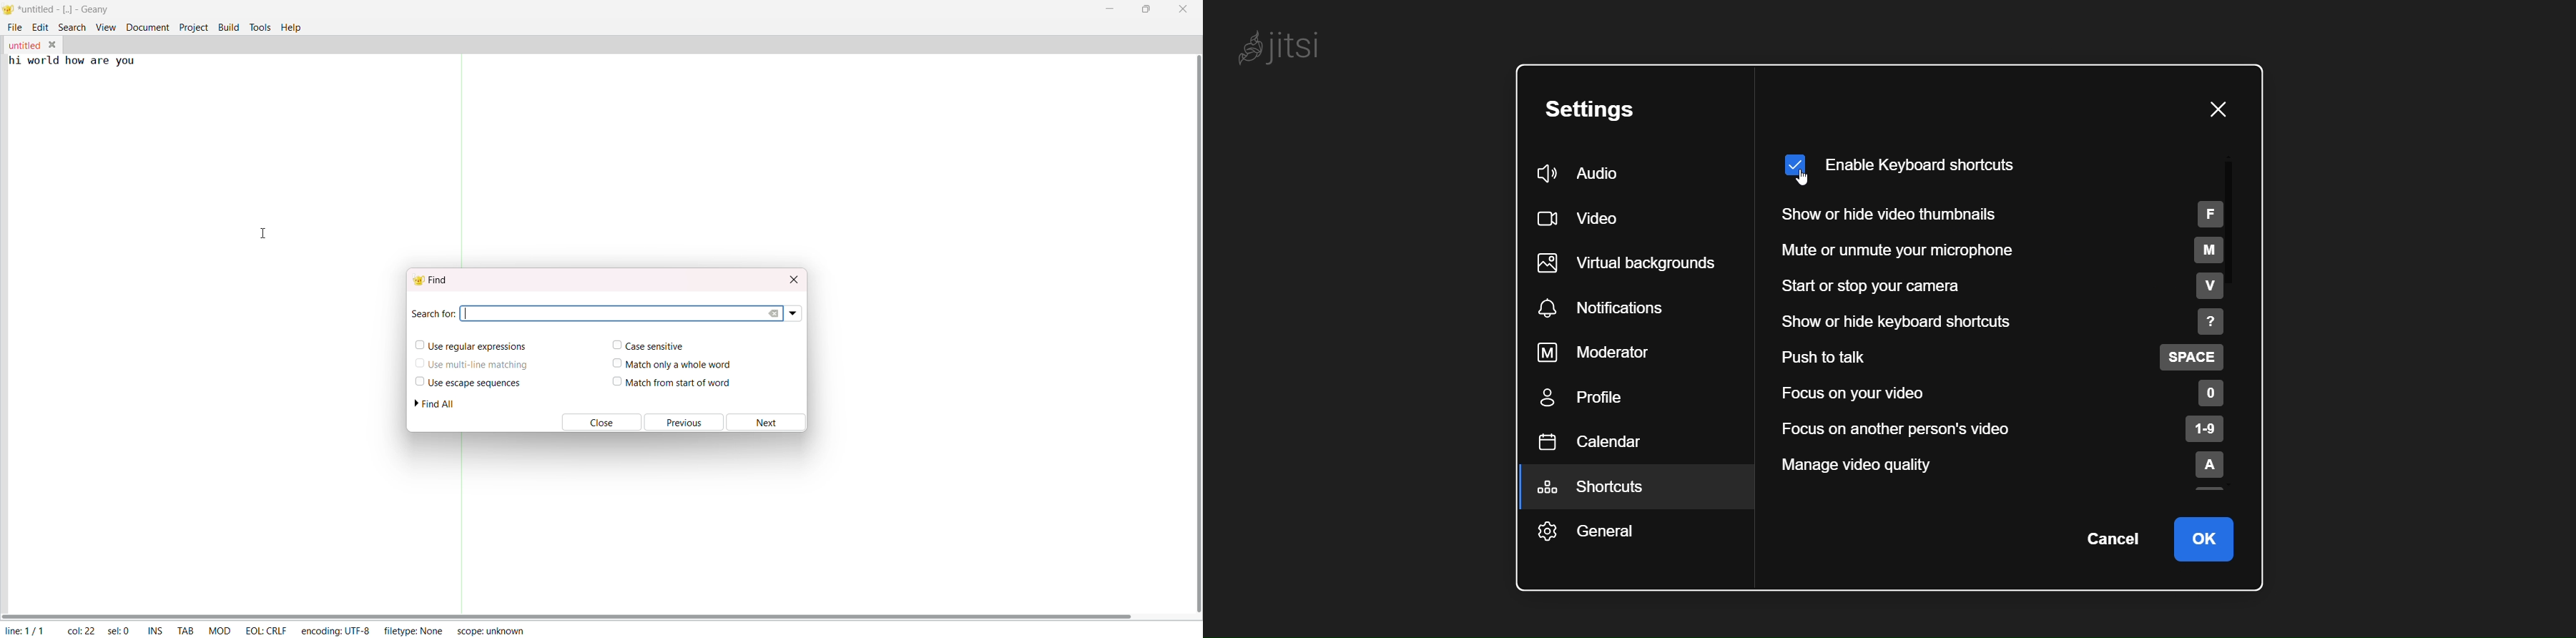  Describe the element at coordinates (413, 630) in the screenshot. I see `filetype: none` at that location.